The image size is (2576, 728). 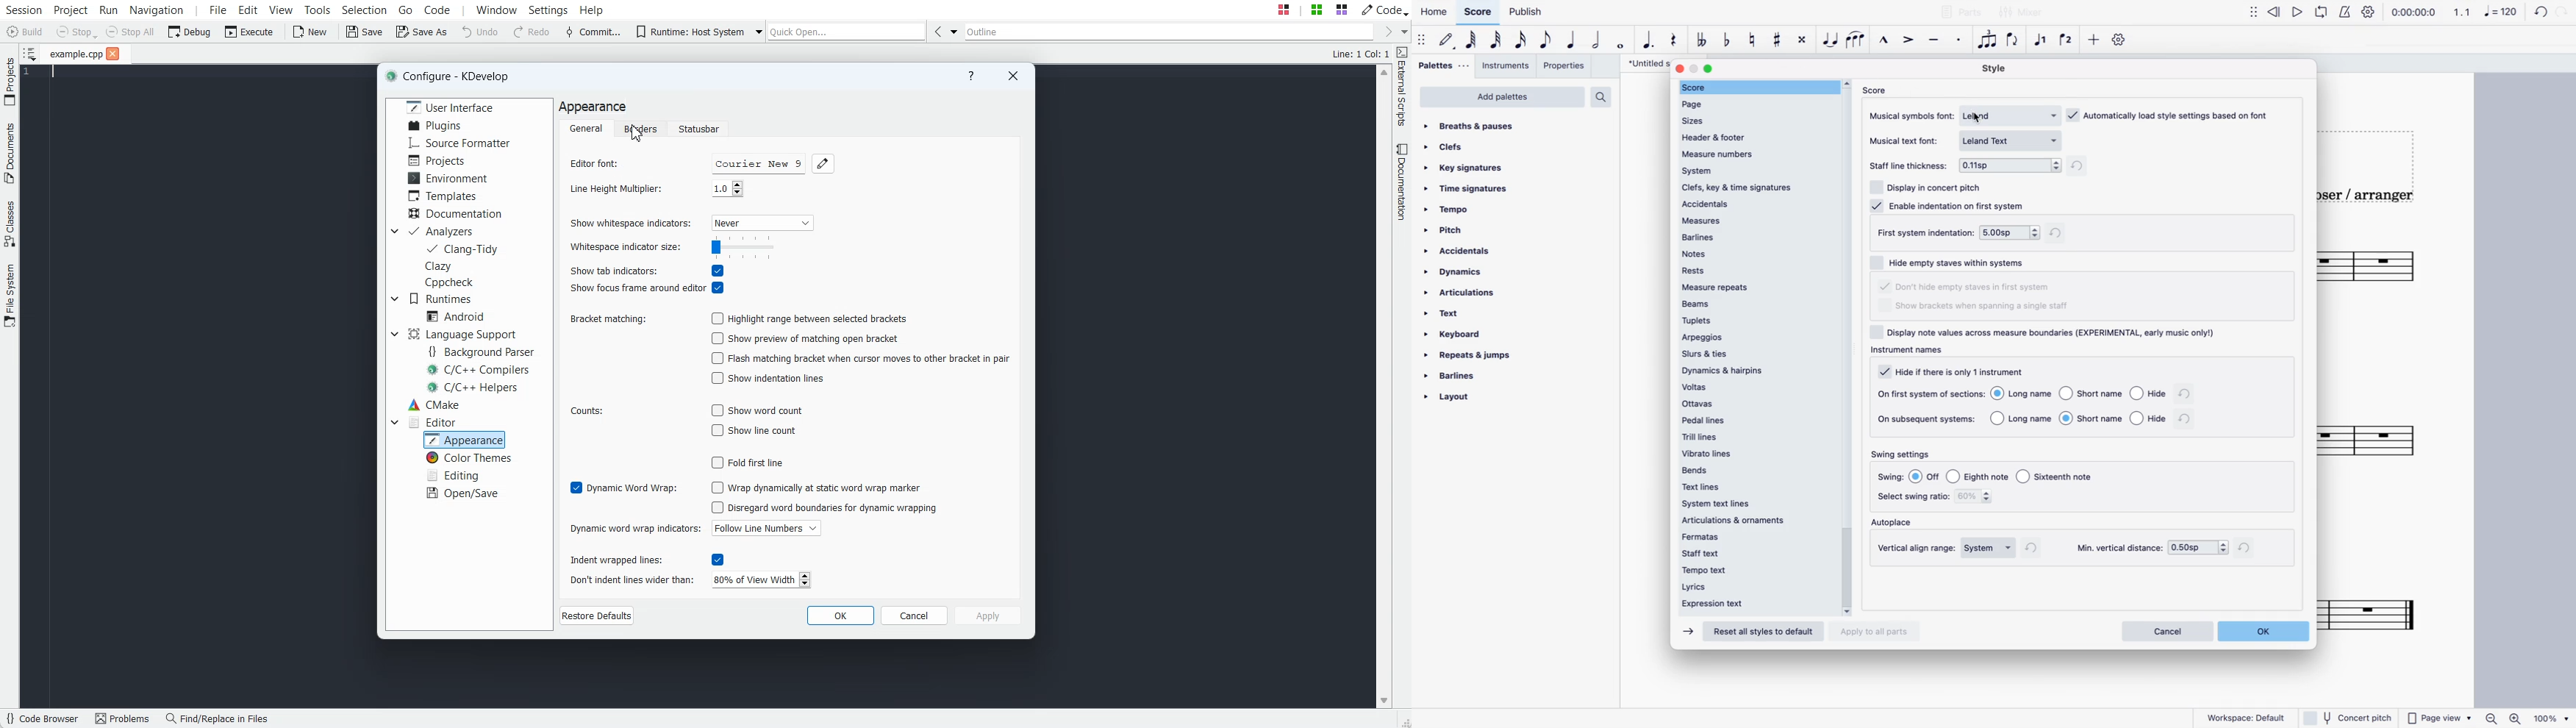 I want to click on swing settings, so click(x=1905, y=455).